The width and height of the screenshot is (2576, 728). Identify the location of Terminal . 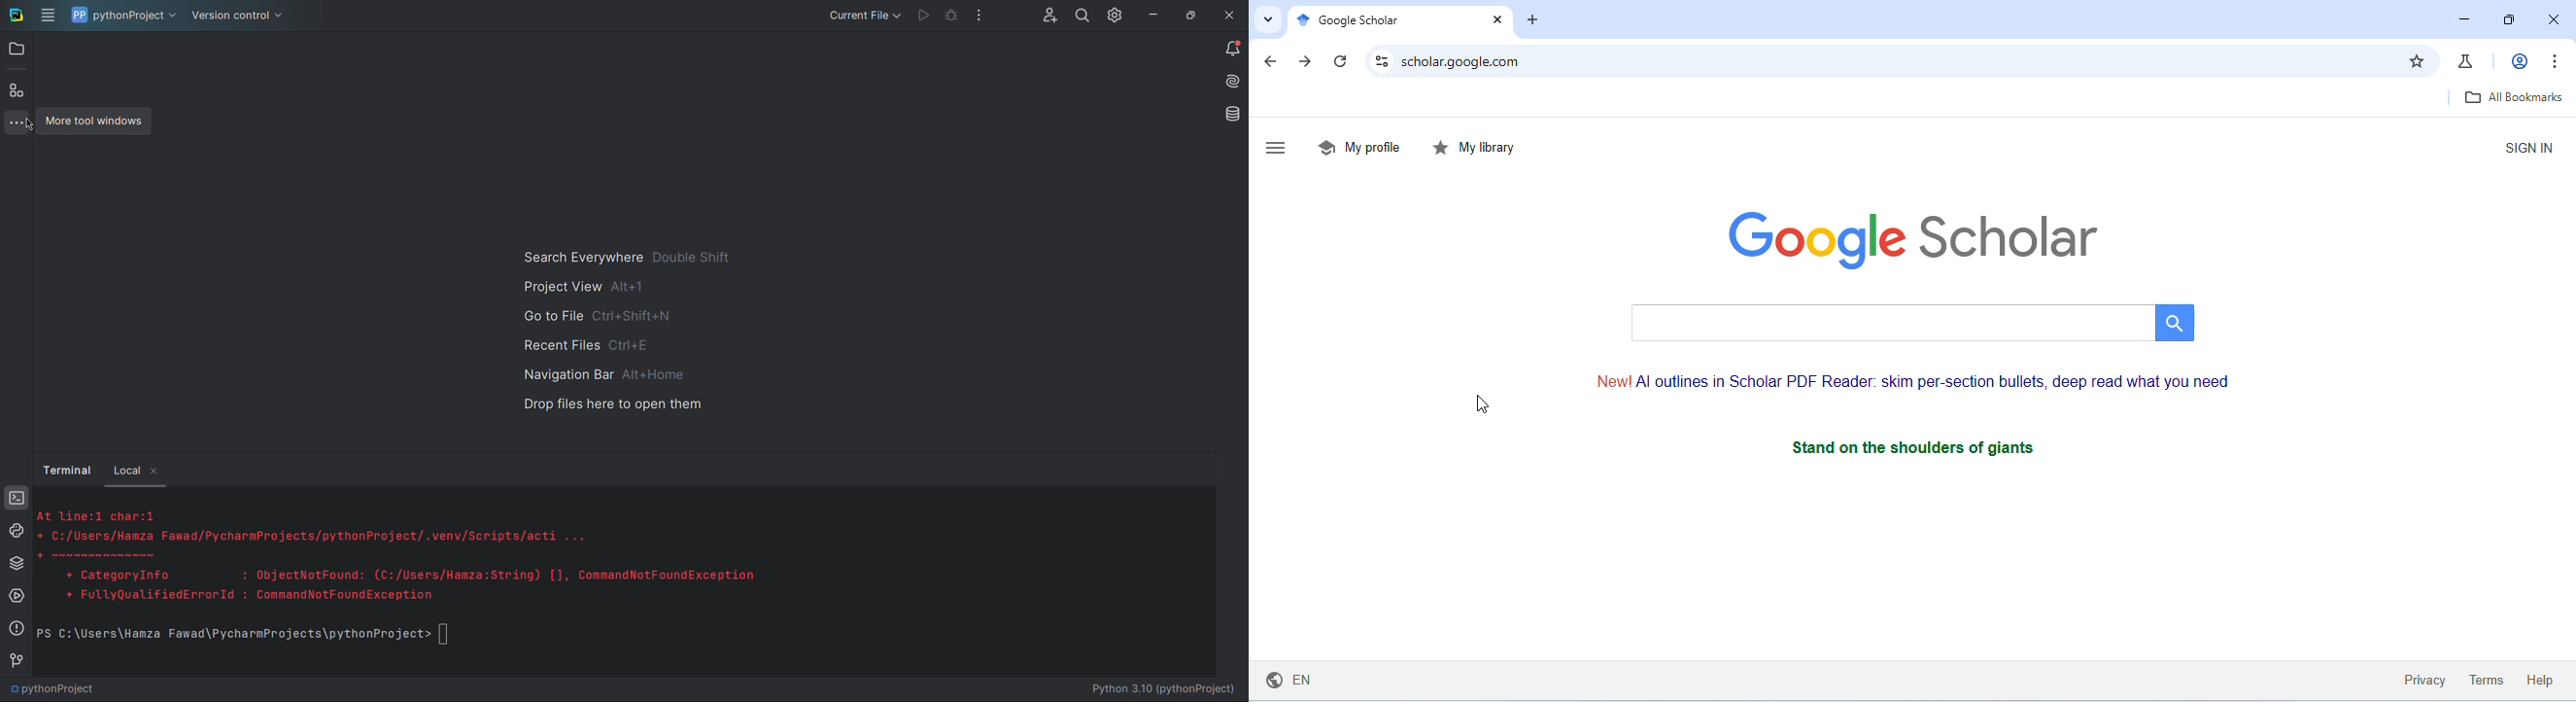
(64, 470).